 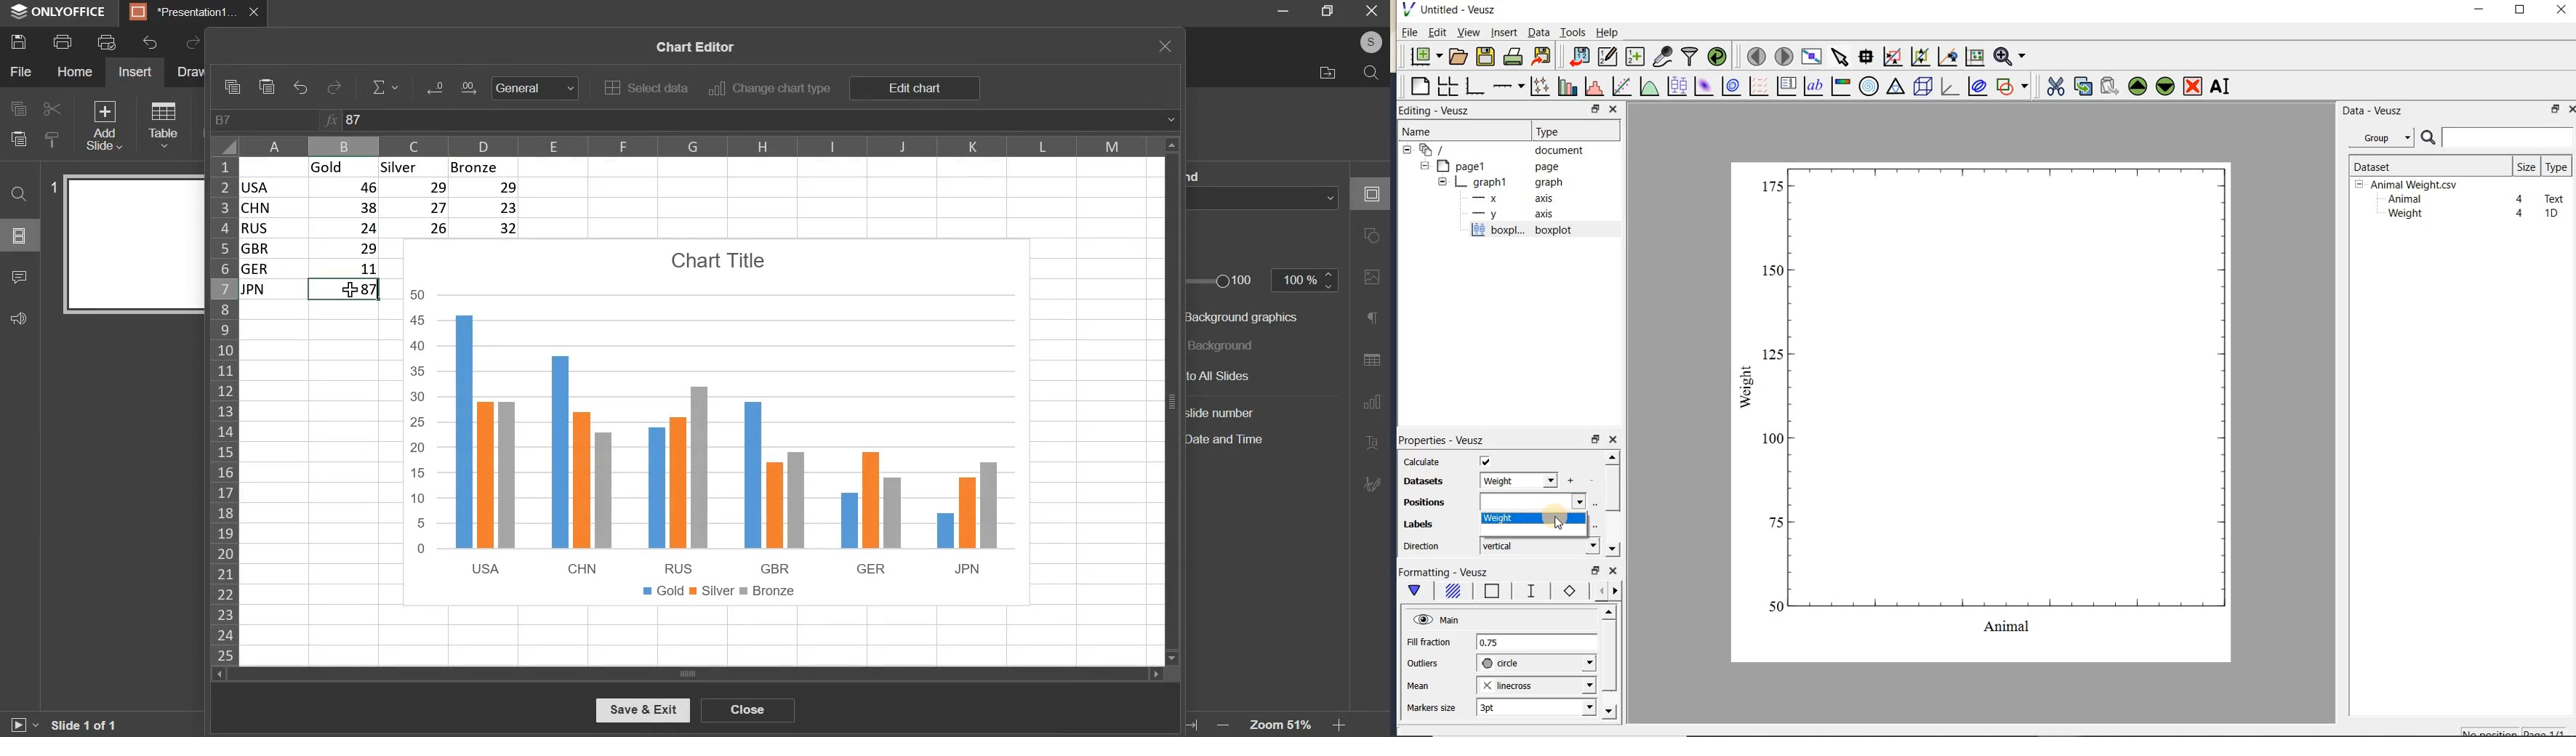 What do you see at coordinates (1489, 592) in the screenshot?
I see `box border` at bounding box center [1489, 592].